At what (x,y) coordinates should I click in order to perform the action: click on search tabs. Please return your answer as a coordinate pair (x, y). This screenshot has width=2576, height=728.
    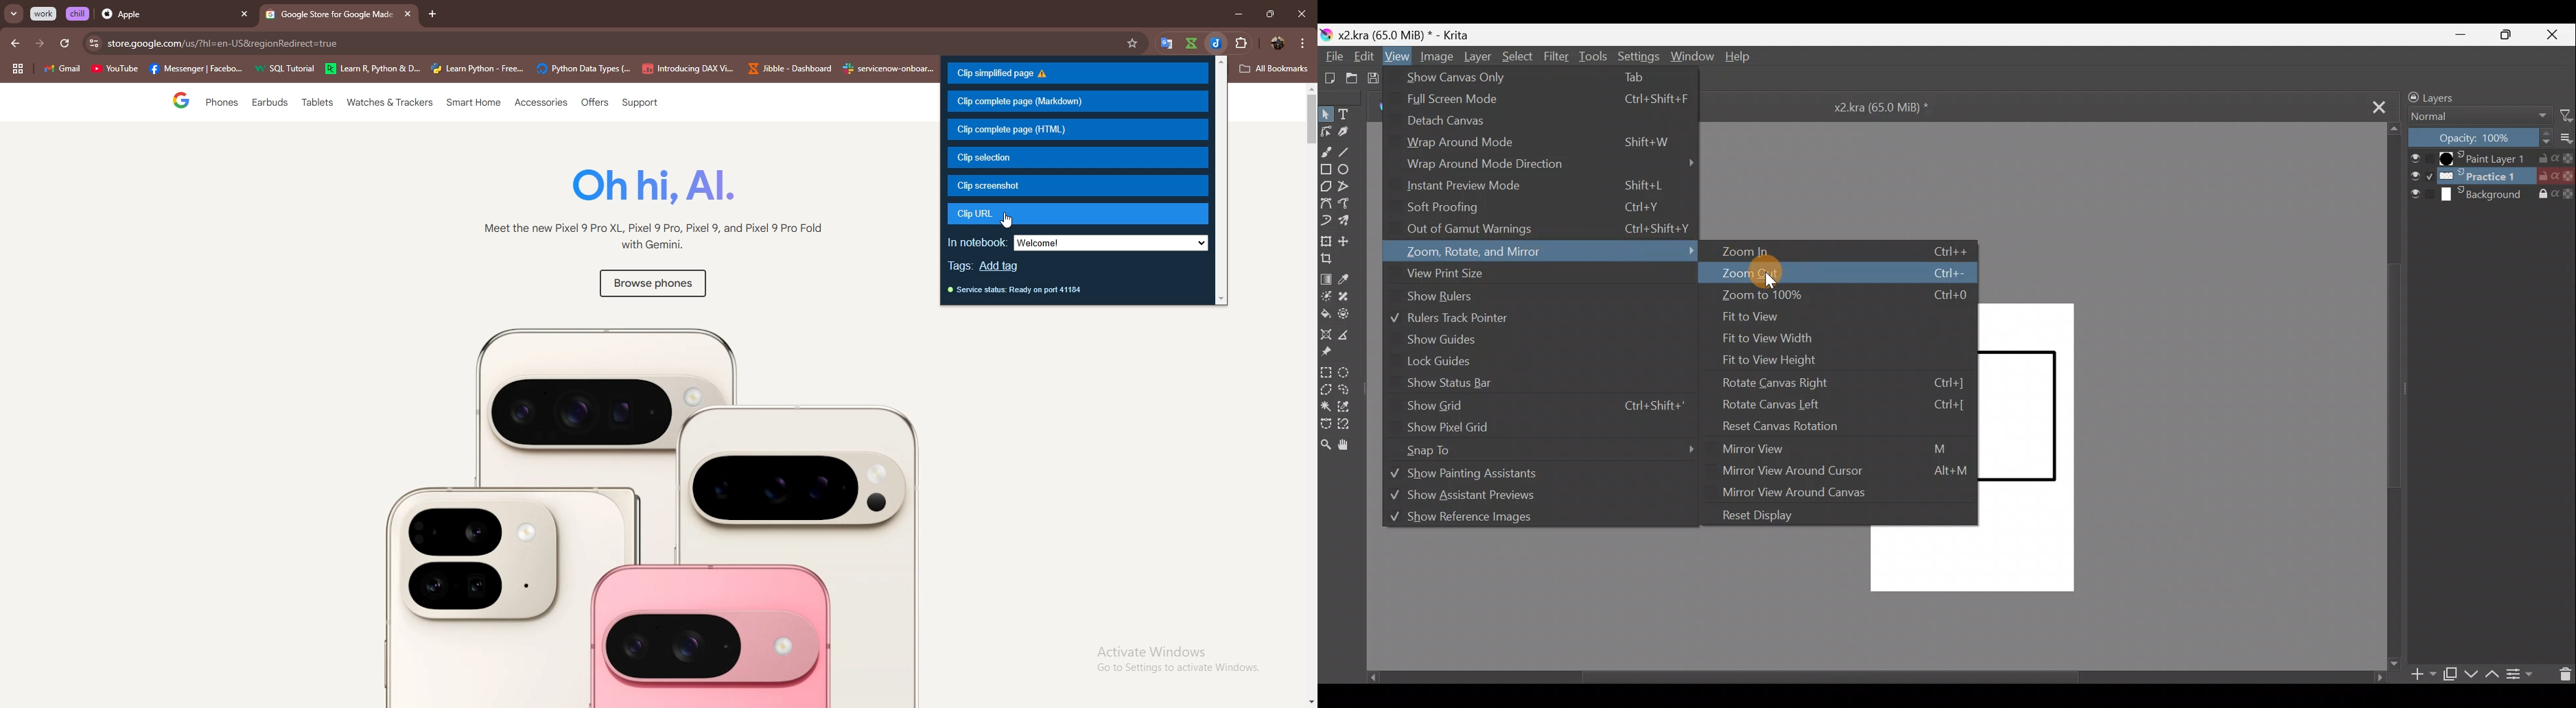
    Looking at the image, I should click on (14, 14).